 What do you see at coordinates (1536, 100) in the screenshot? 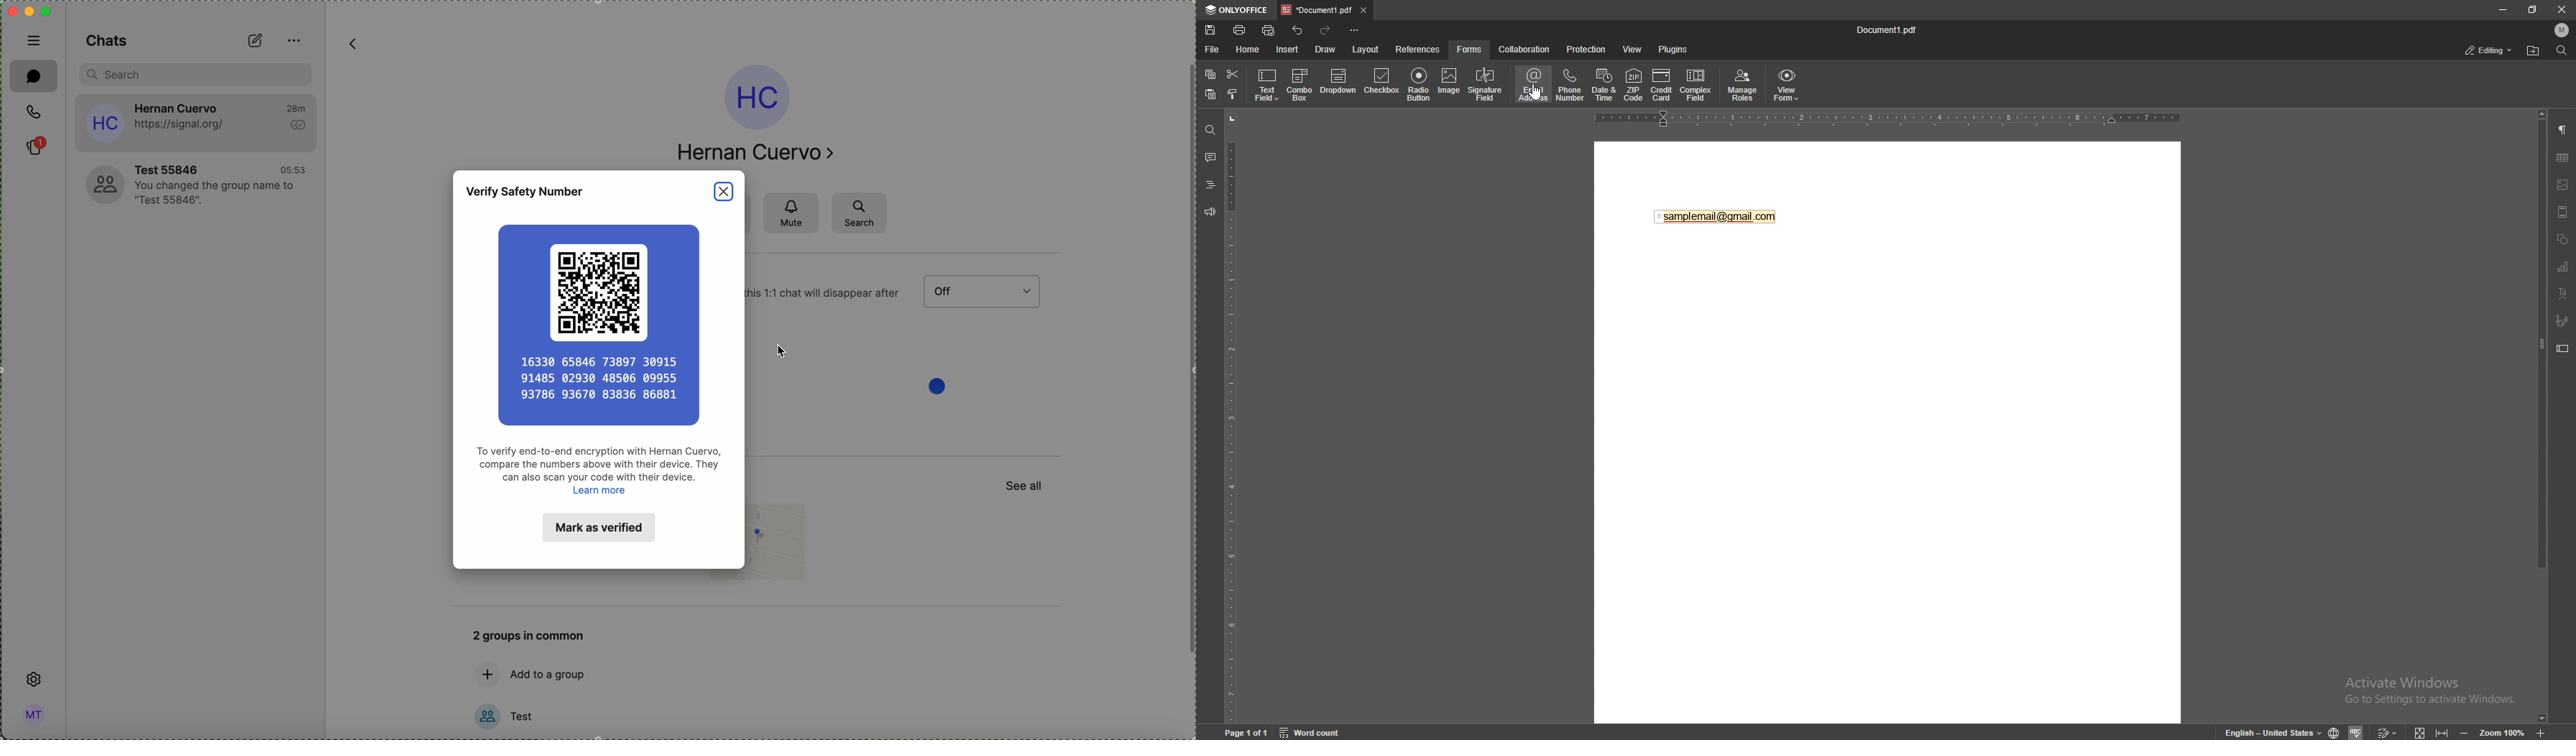
I see `cursor` at bounding box center [1536, 100].